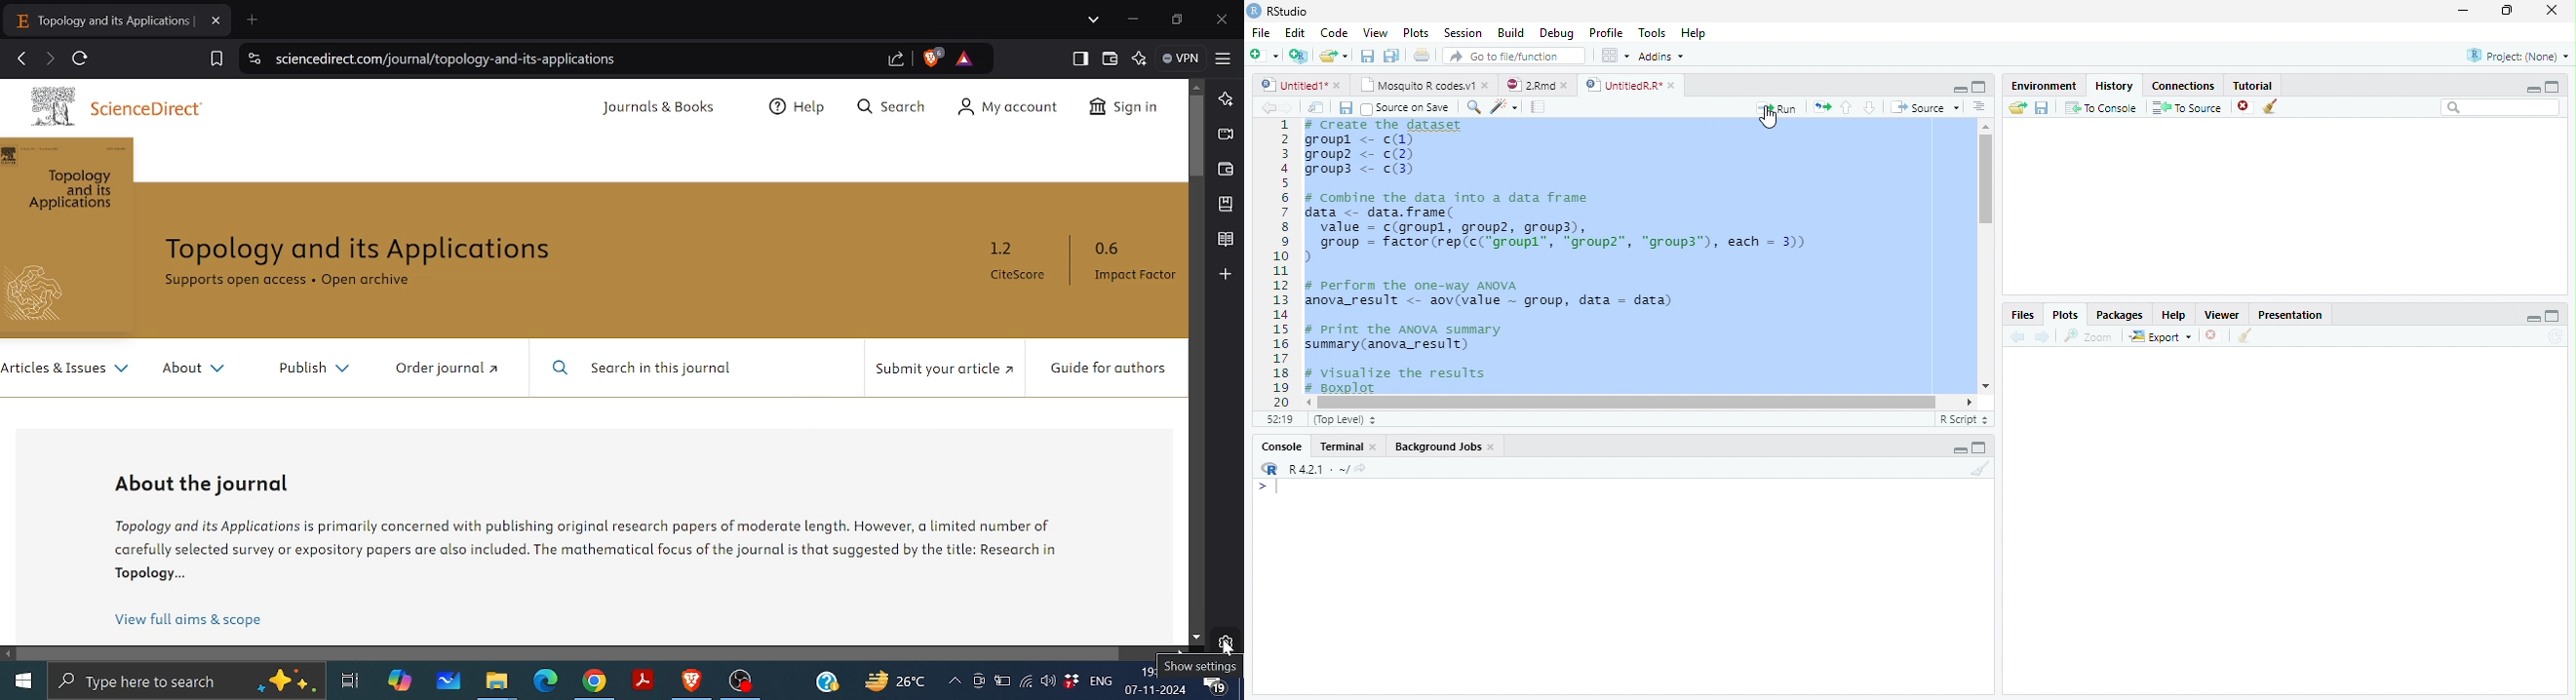 This screenshot has height=700, width=2576. What do you see at coordinates (1514, 57) in the screenshot?
I see `Go to file/function` at bounding box center [1514, 57].